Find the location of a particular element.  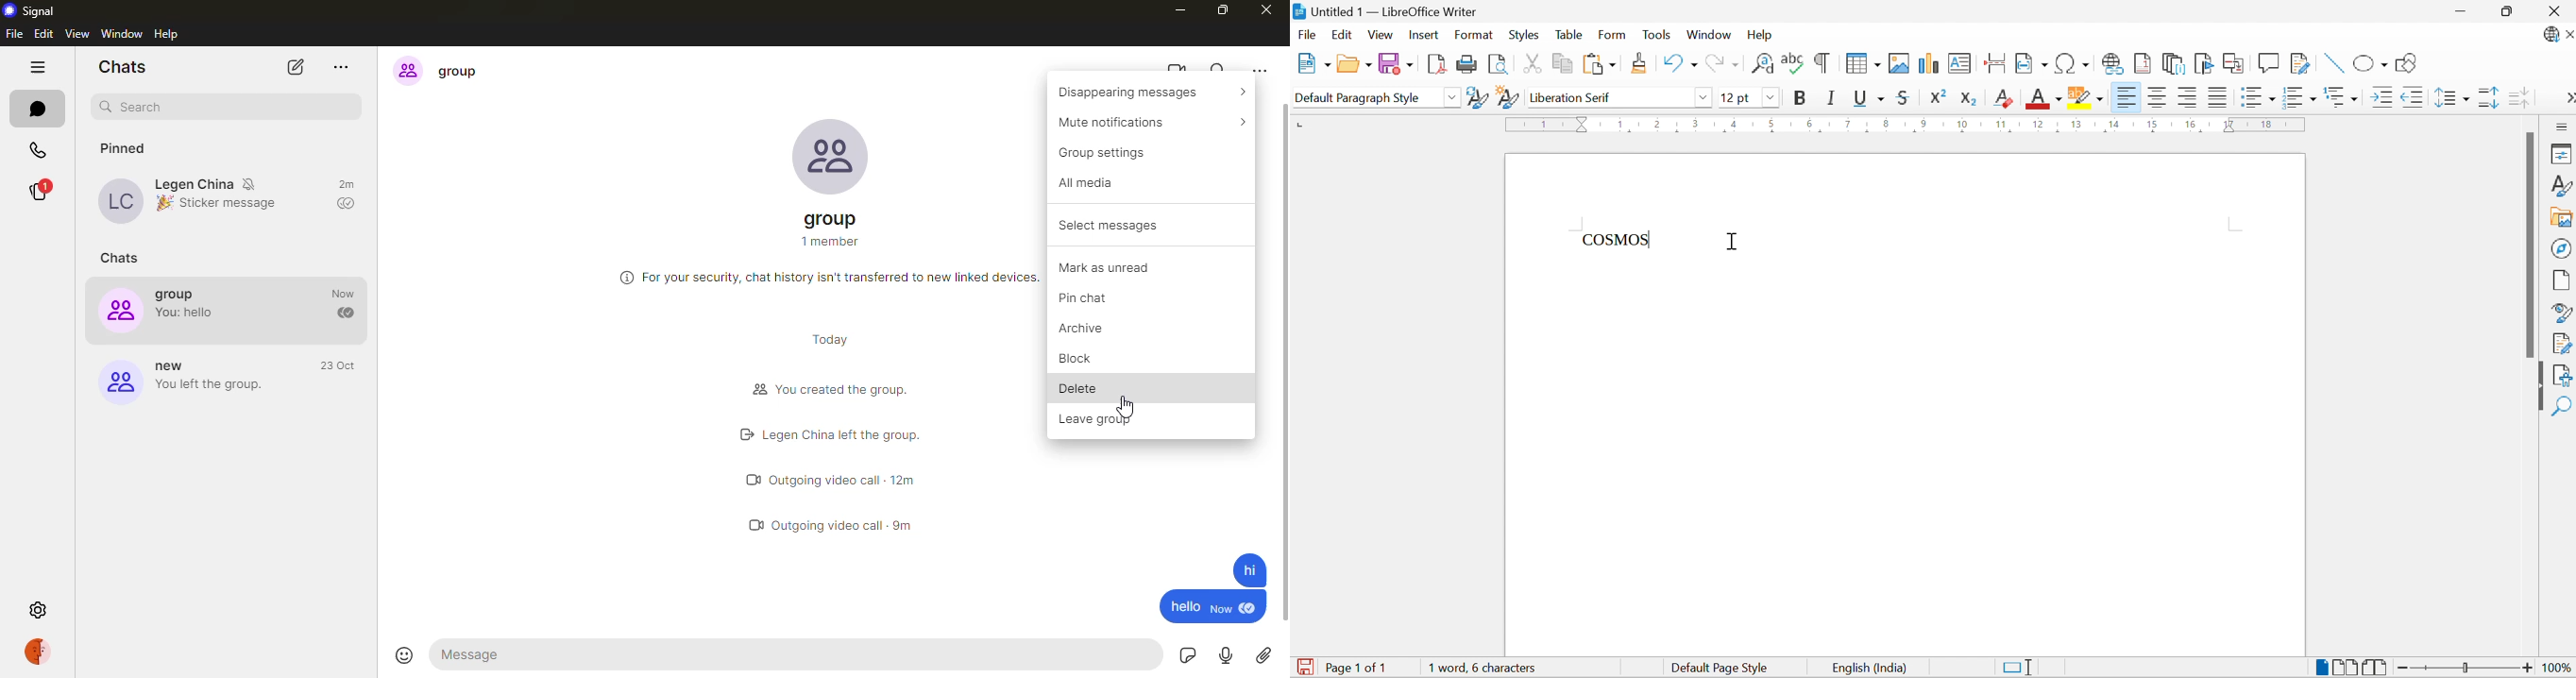

Underline is located at coordinates (1869, 99).